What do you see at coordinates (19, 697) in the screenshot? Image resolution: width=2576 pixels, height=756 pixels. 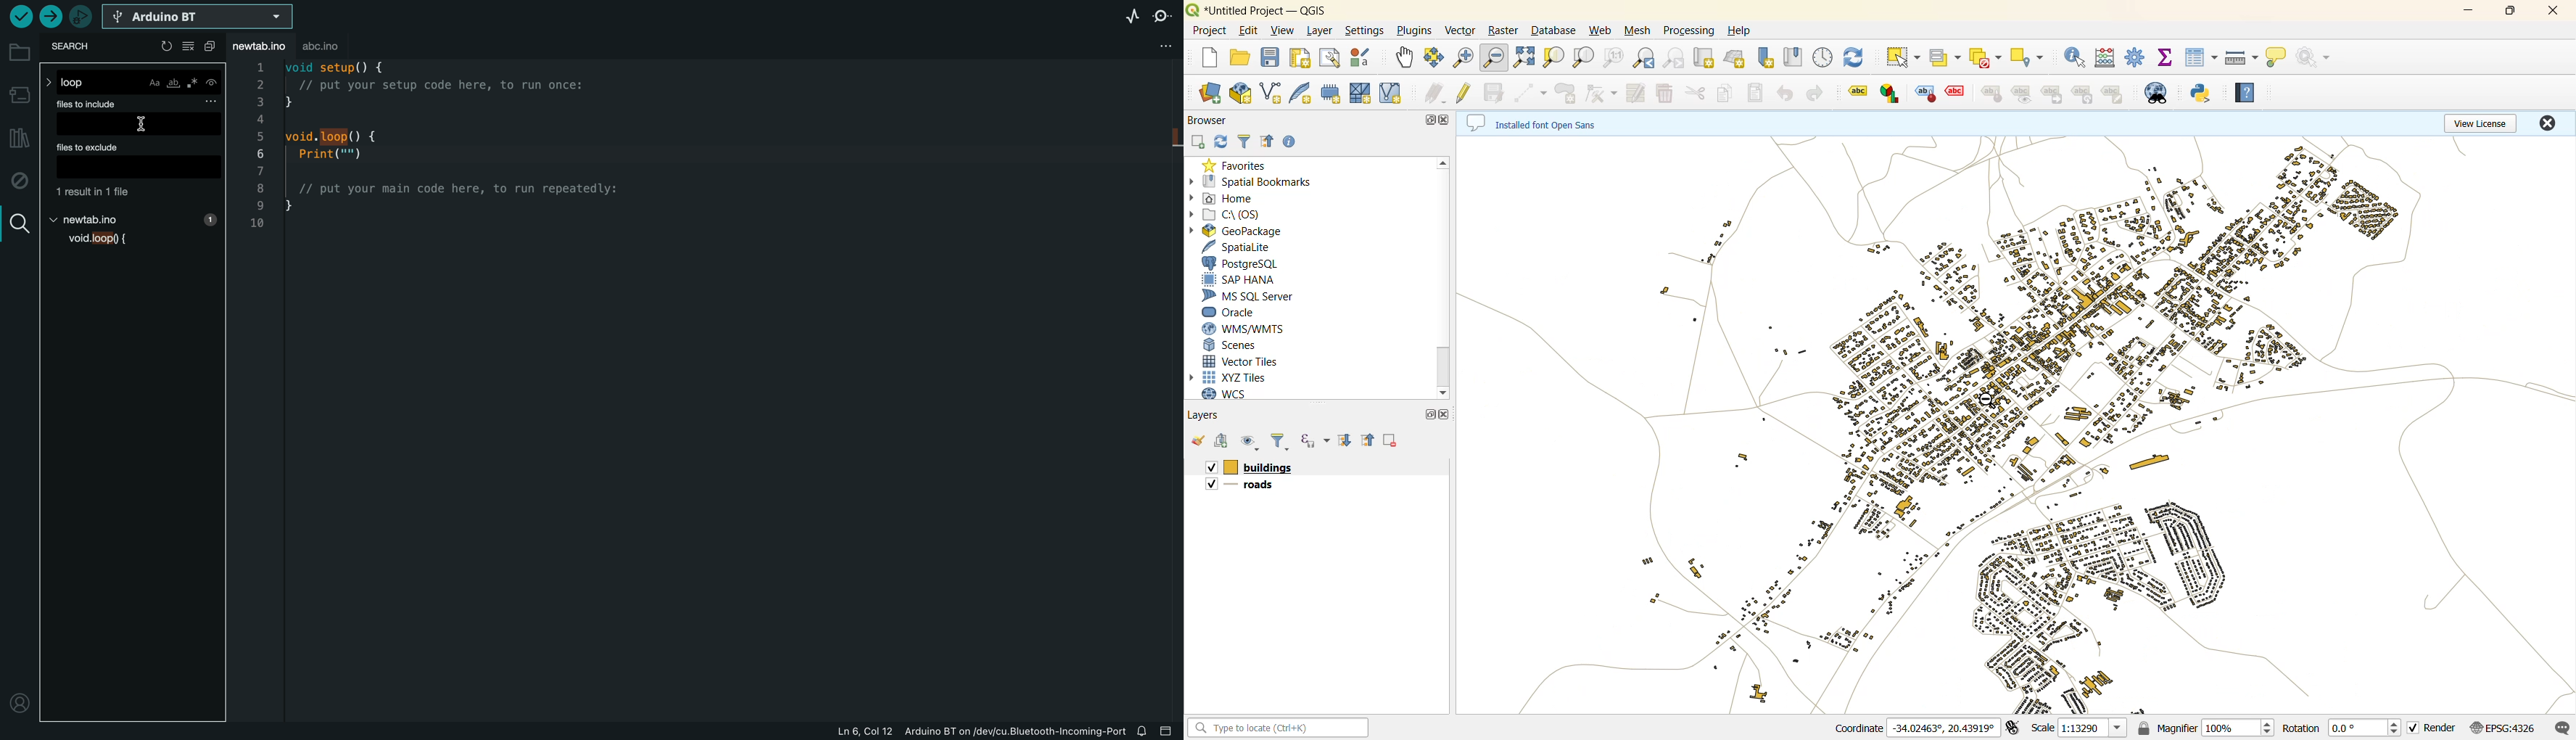 I see `profile` at bounding box center [19, 697].